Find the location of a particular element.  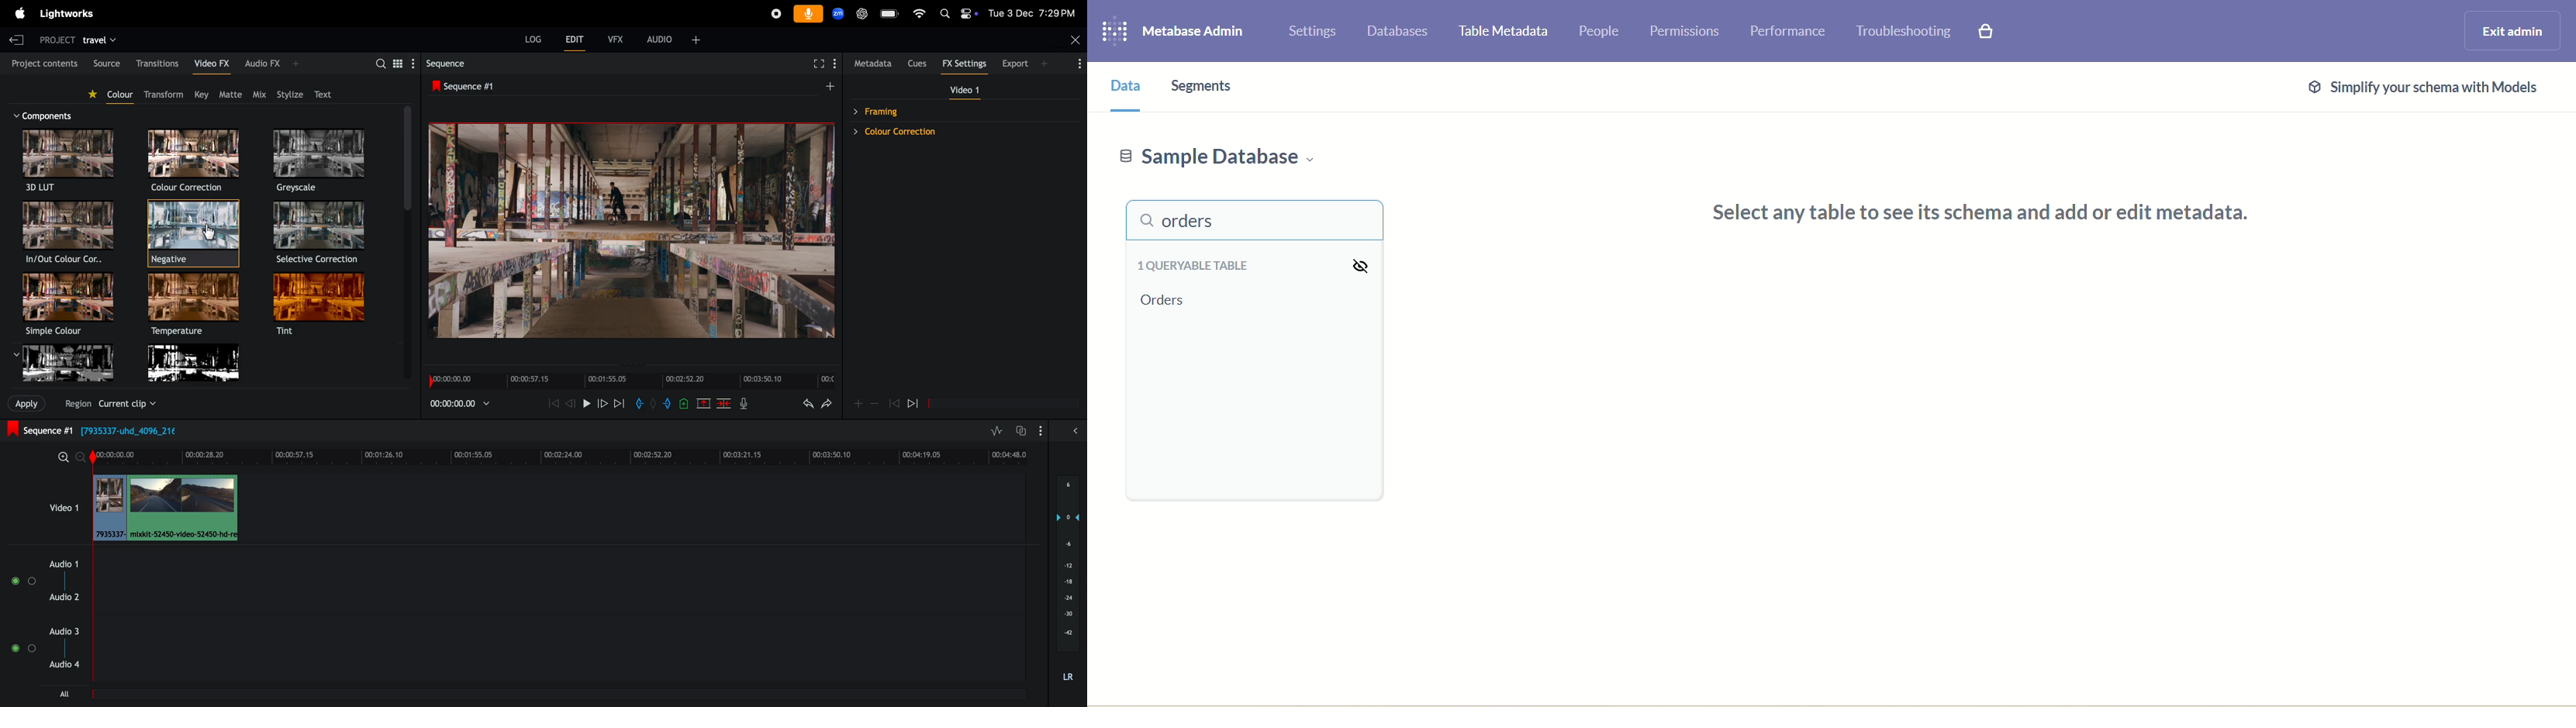

temperature is located at coordinates (194, 307).